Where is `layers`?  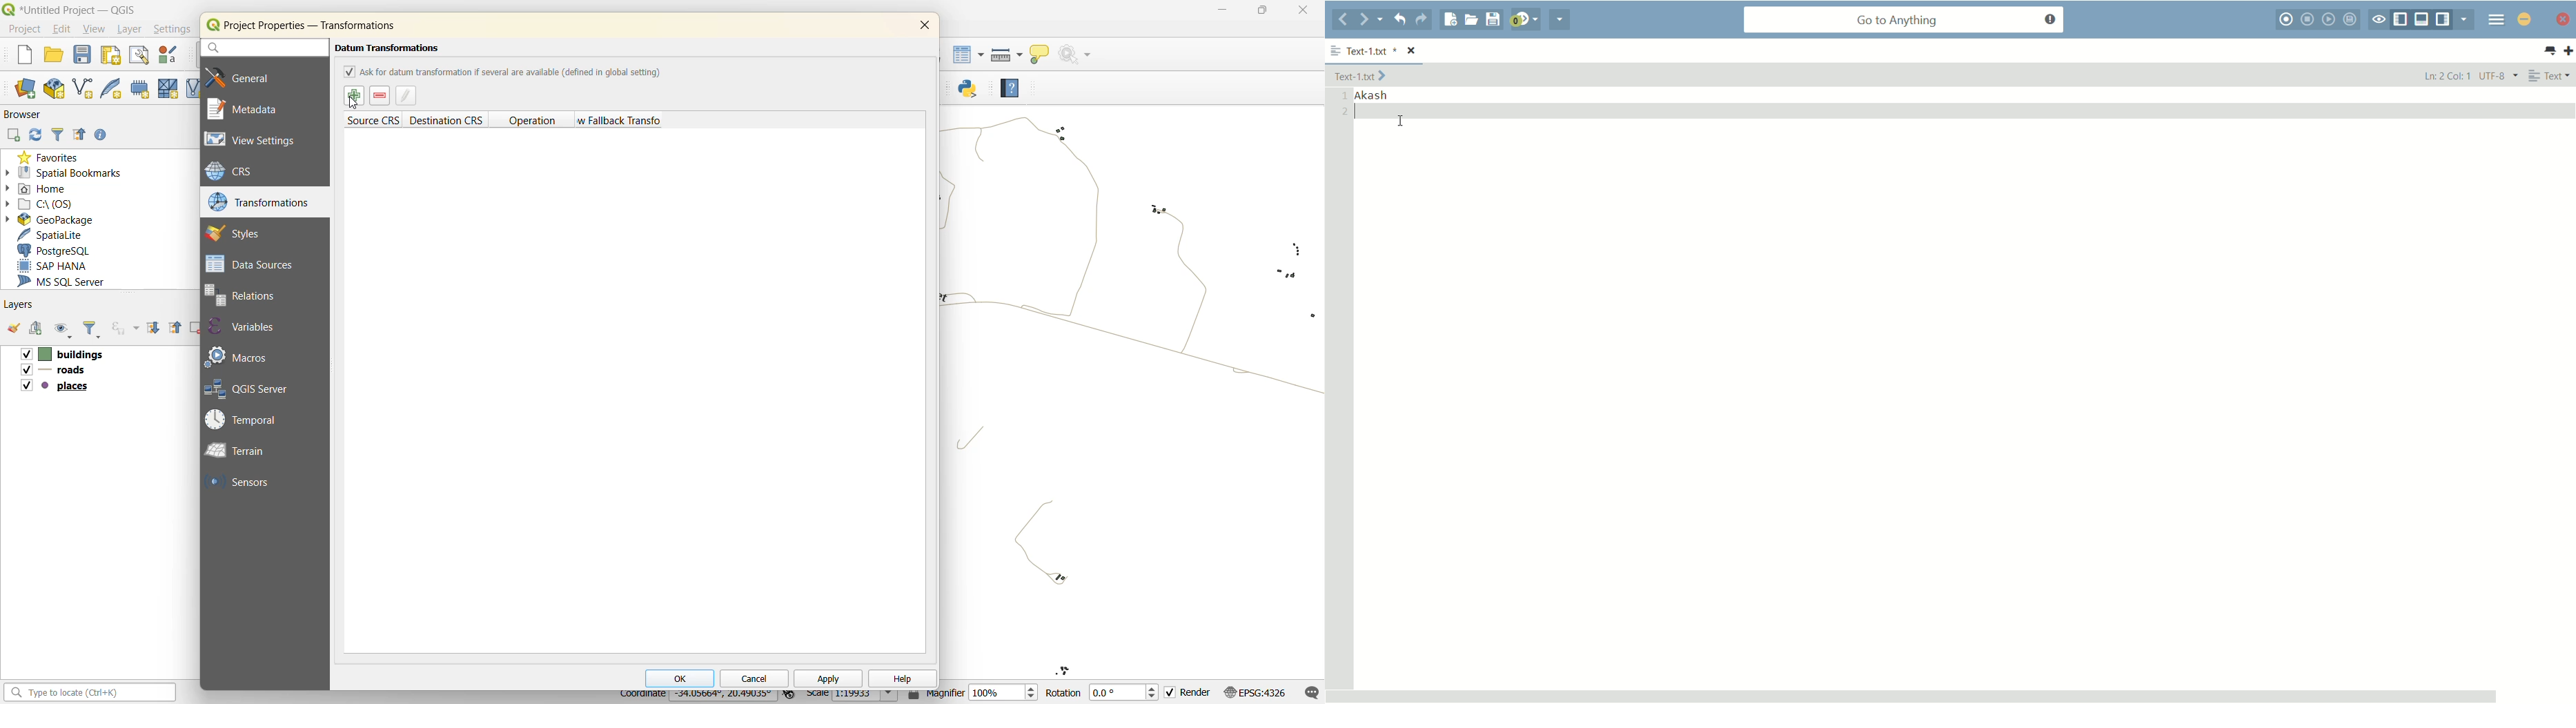 layers is located at coordinates (18, 305).